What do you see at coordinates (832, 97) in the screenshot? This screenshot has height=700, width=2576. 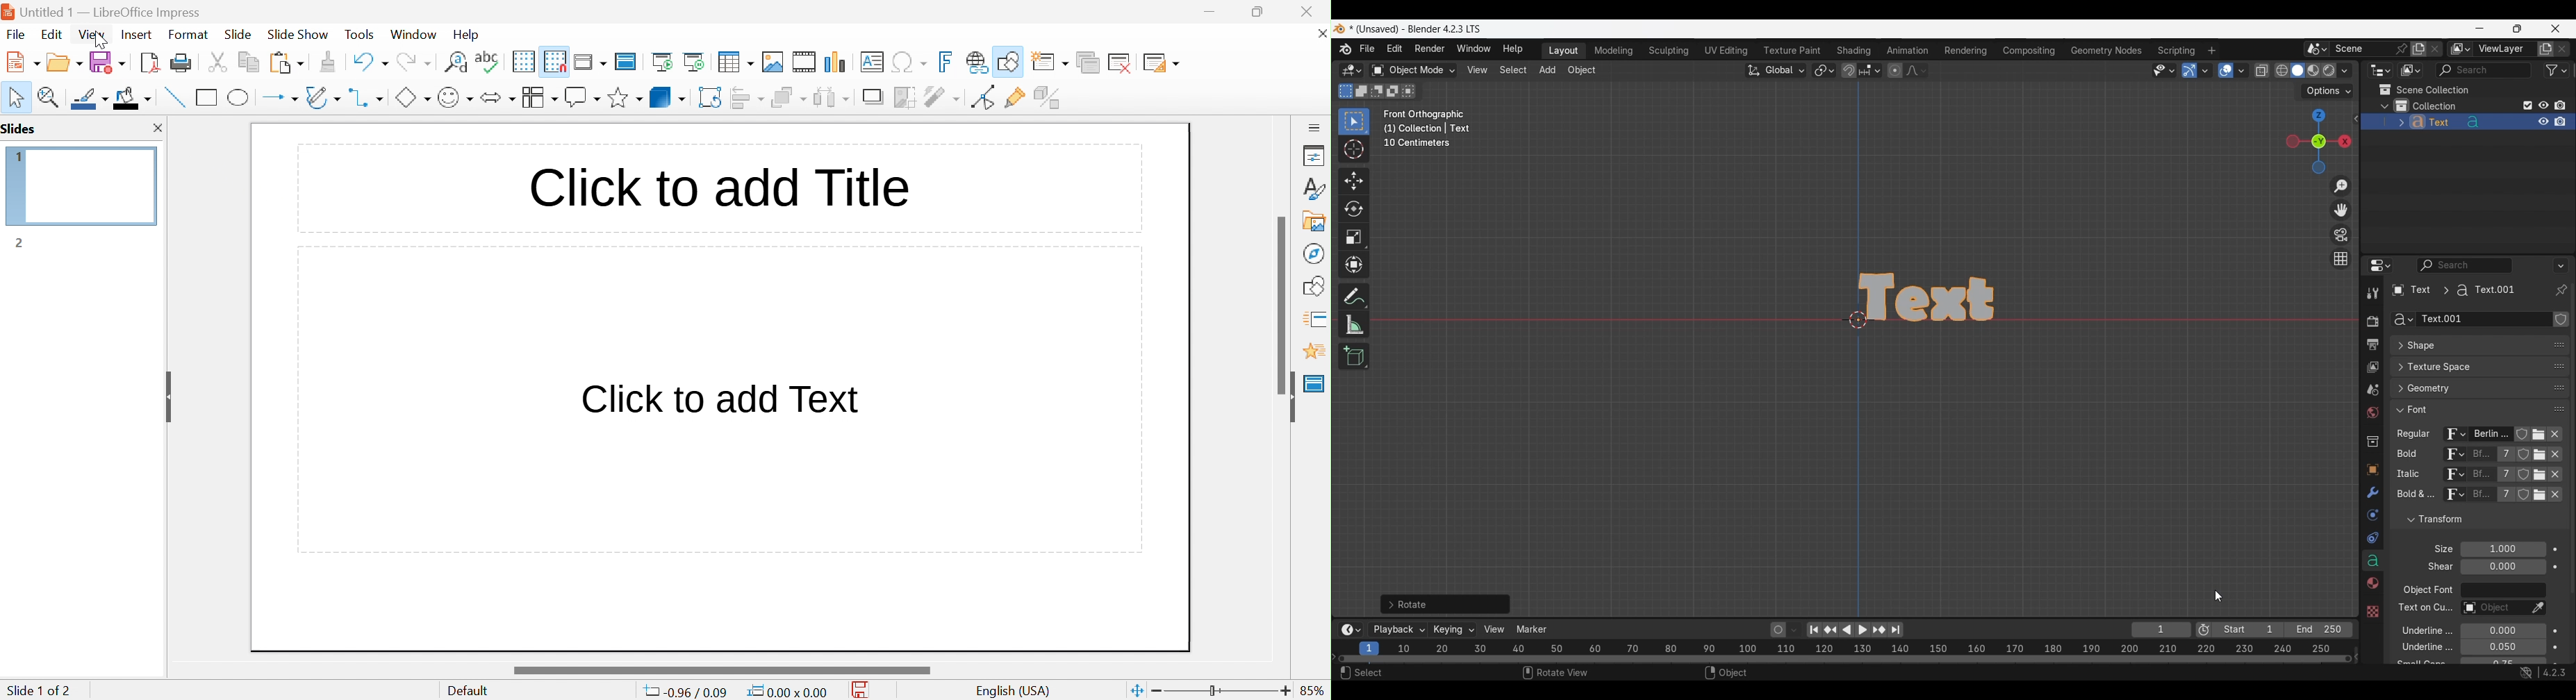 I see `select at least three objects to distribute` at bounding box center [832, 97].